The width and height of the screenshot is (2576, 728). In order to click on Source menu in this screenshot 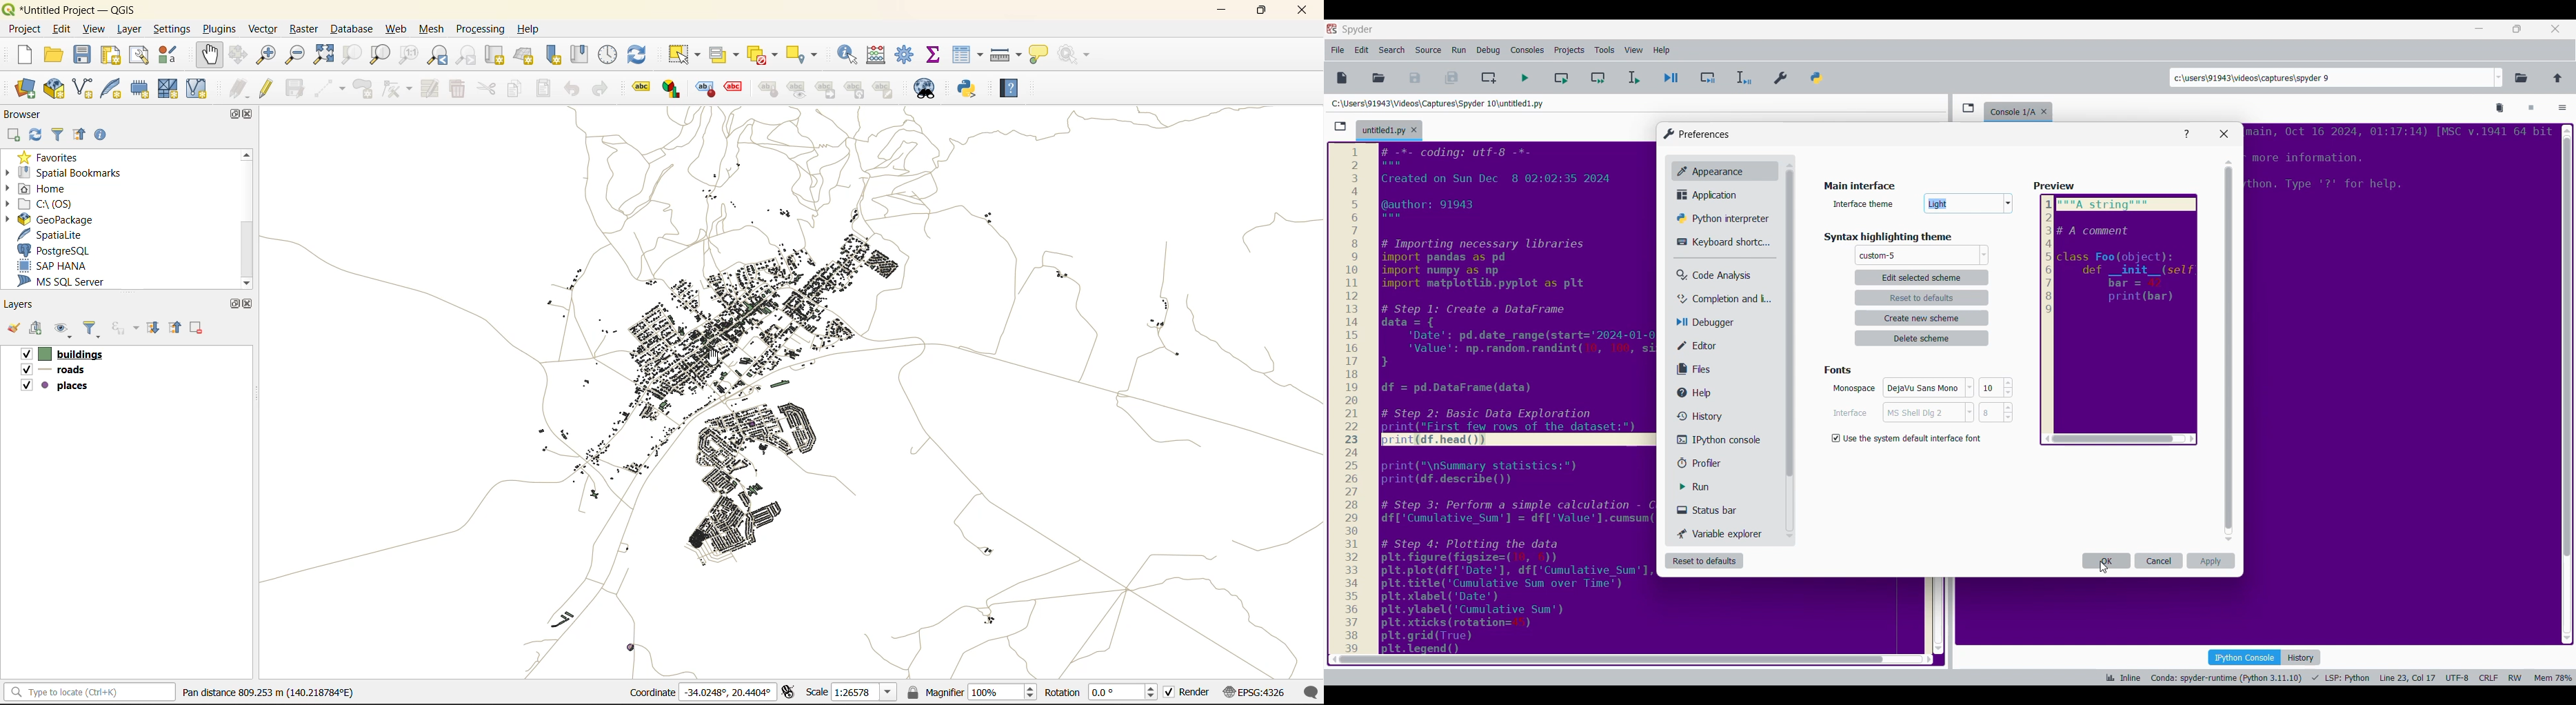, I will do `click(1428, 50)`.